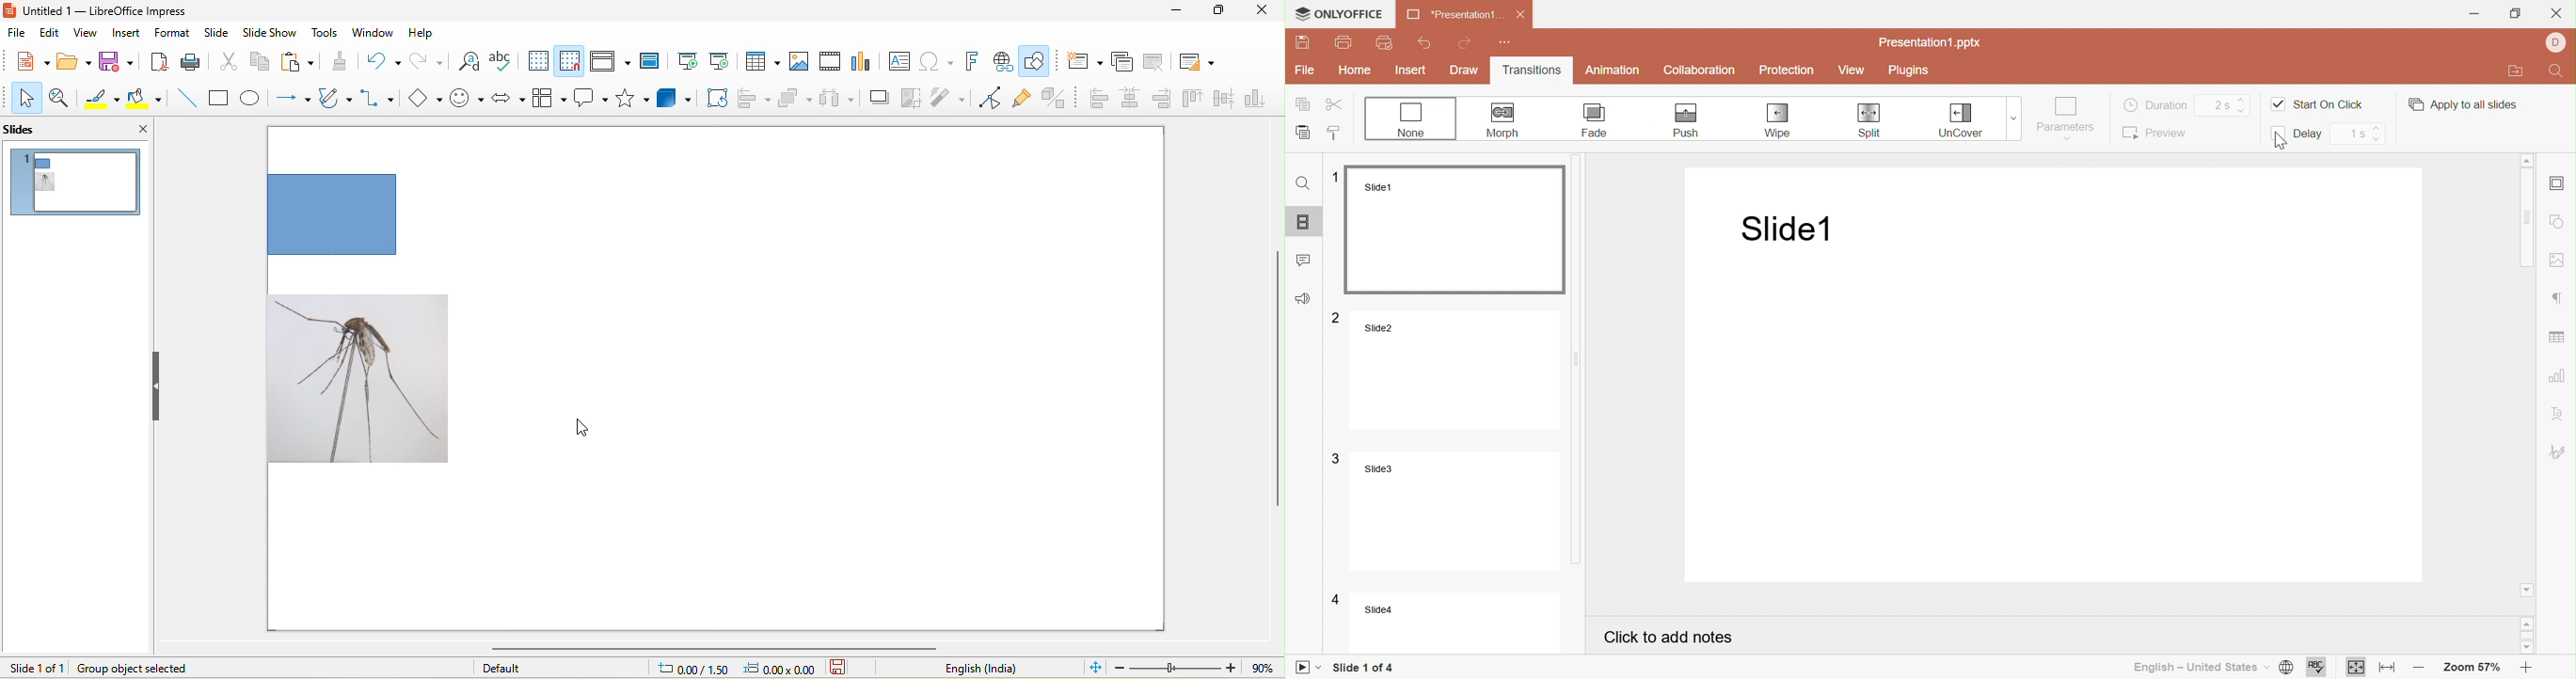 The width and height of the screenshot is (2576, 700). Describe the element at coordinates (2464, 104) in the screenshot. I see `Apply to all slides` at that location.